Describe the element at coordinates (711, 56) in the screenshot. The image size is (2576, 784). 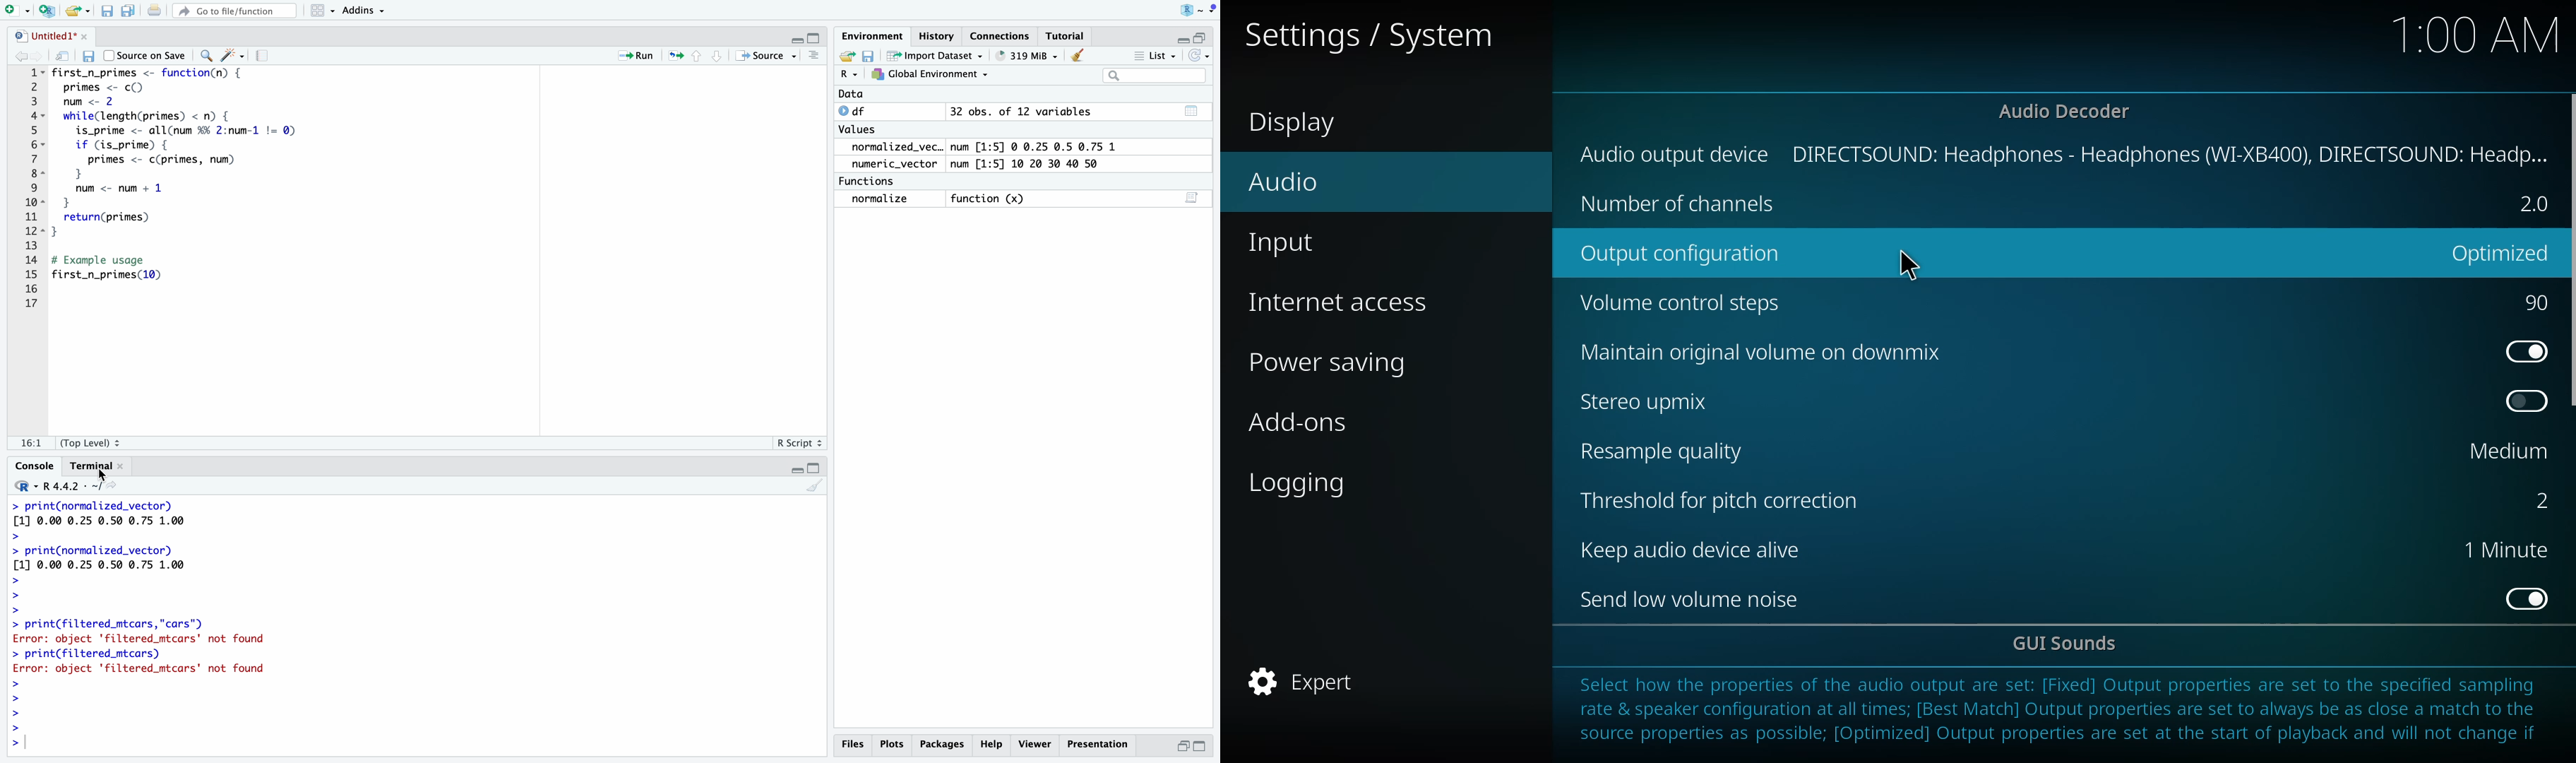
I see `move up/down` at that location.